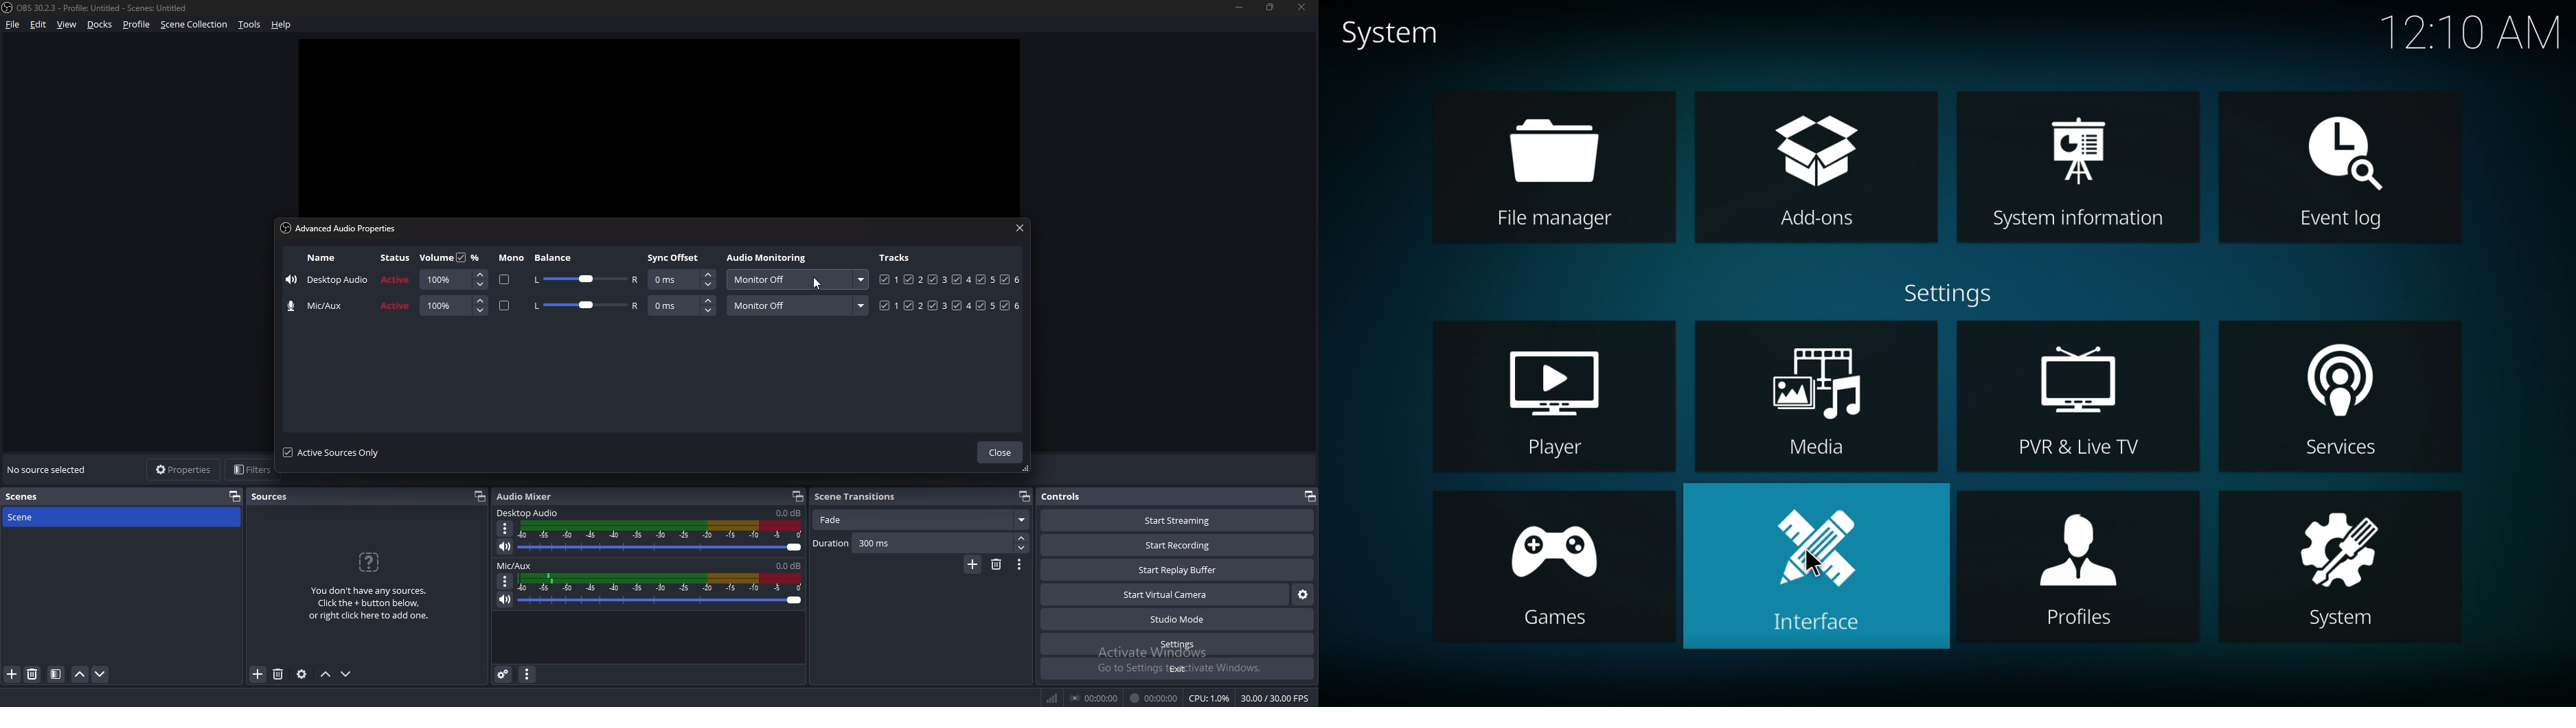 This screenshot has width=2576, height=728. I want to click on close, so click(1019, 229).